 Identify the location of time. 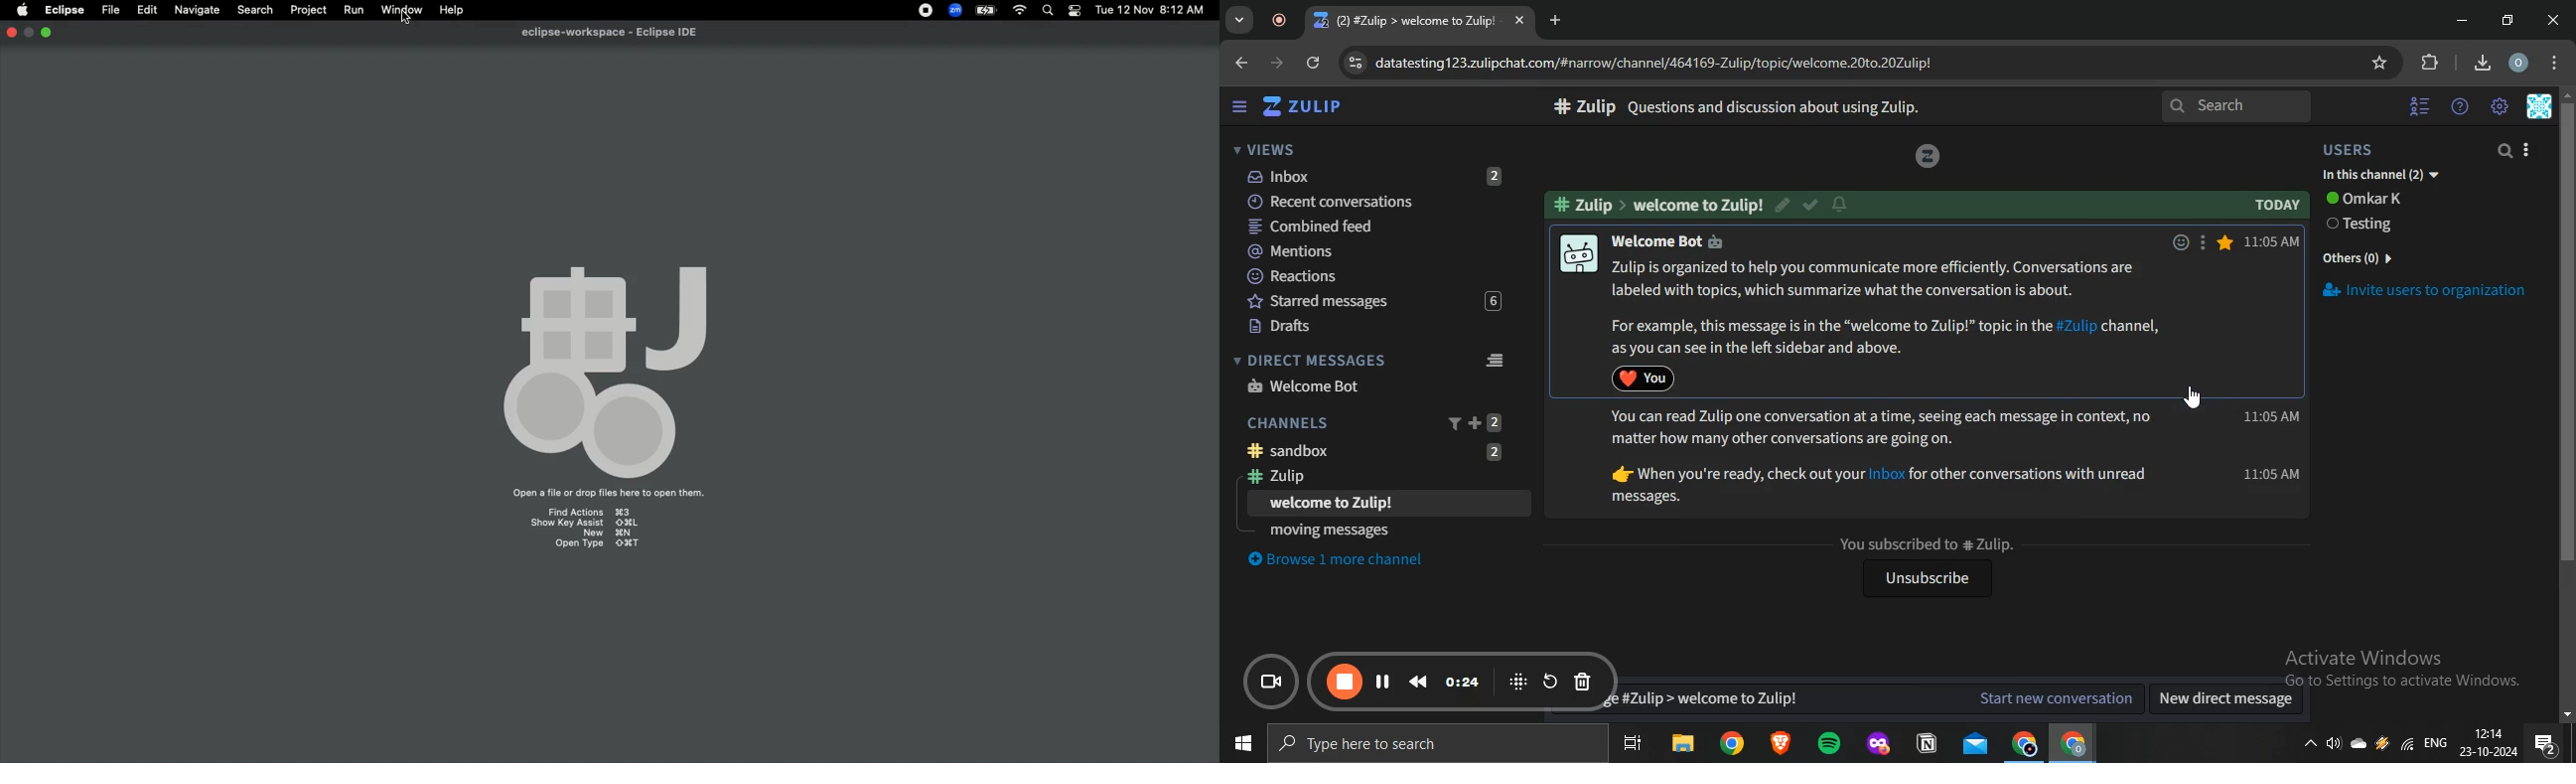
(2270, 364).